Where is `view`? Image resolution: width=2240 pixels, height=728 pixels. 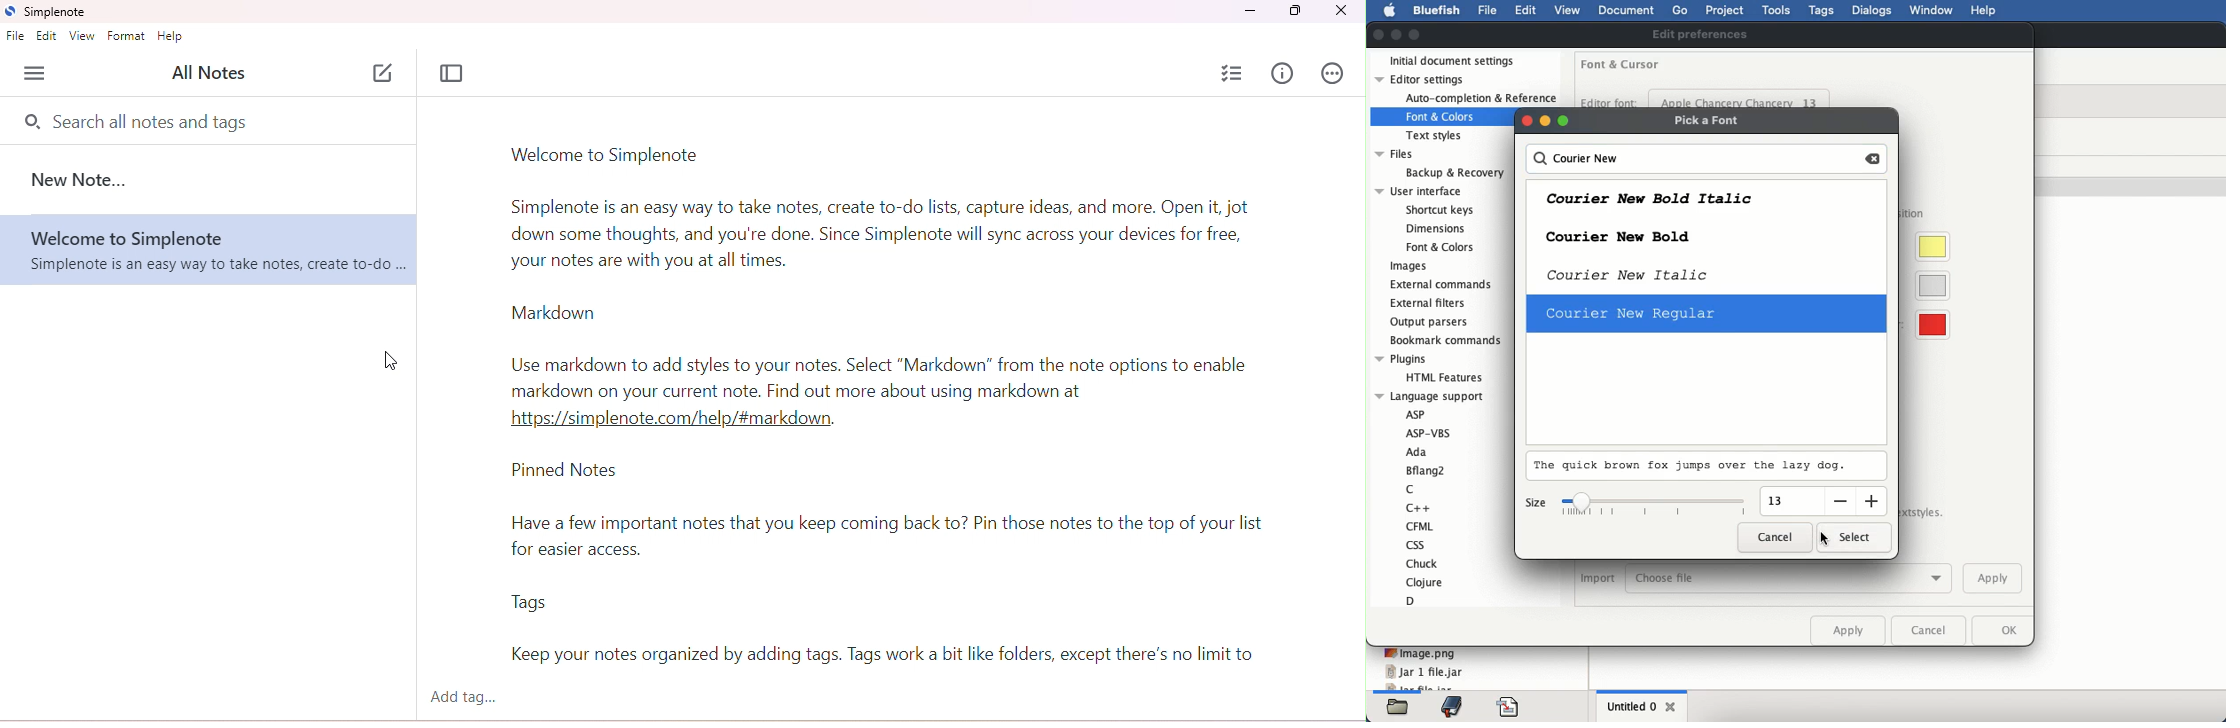 view is located at coordinates (1570, 10).